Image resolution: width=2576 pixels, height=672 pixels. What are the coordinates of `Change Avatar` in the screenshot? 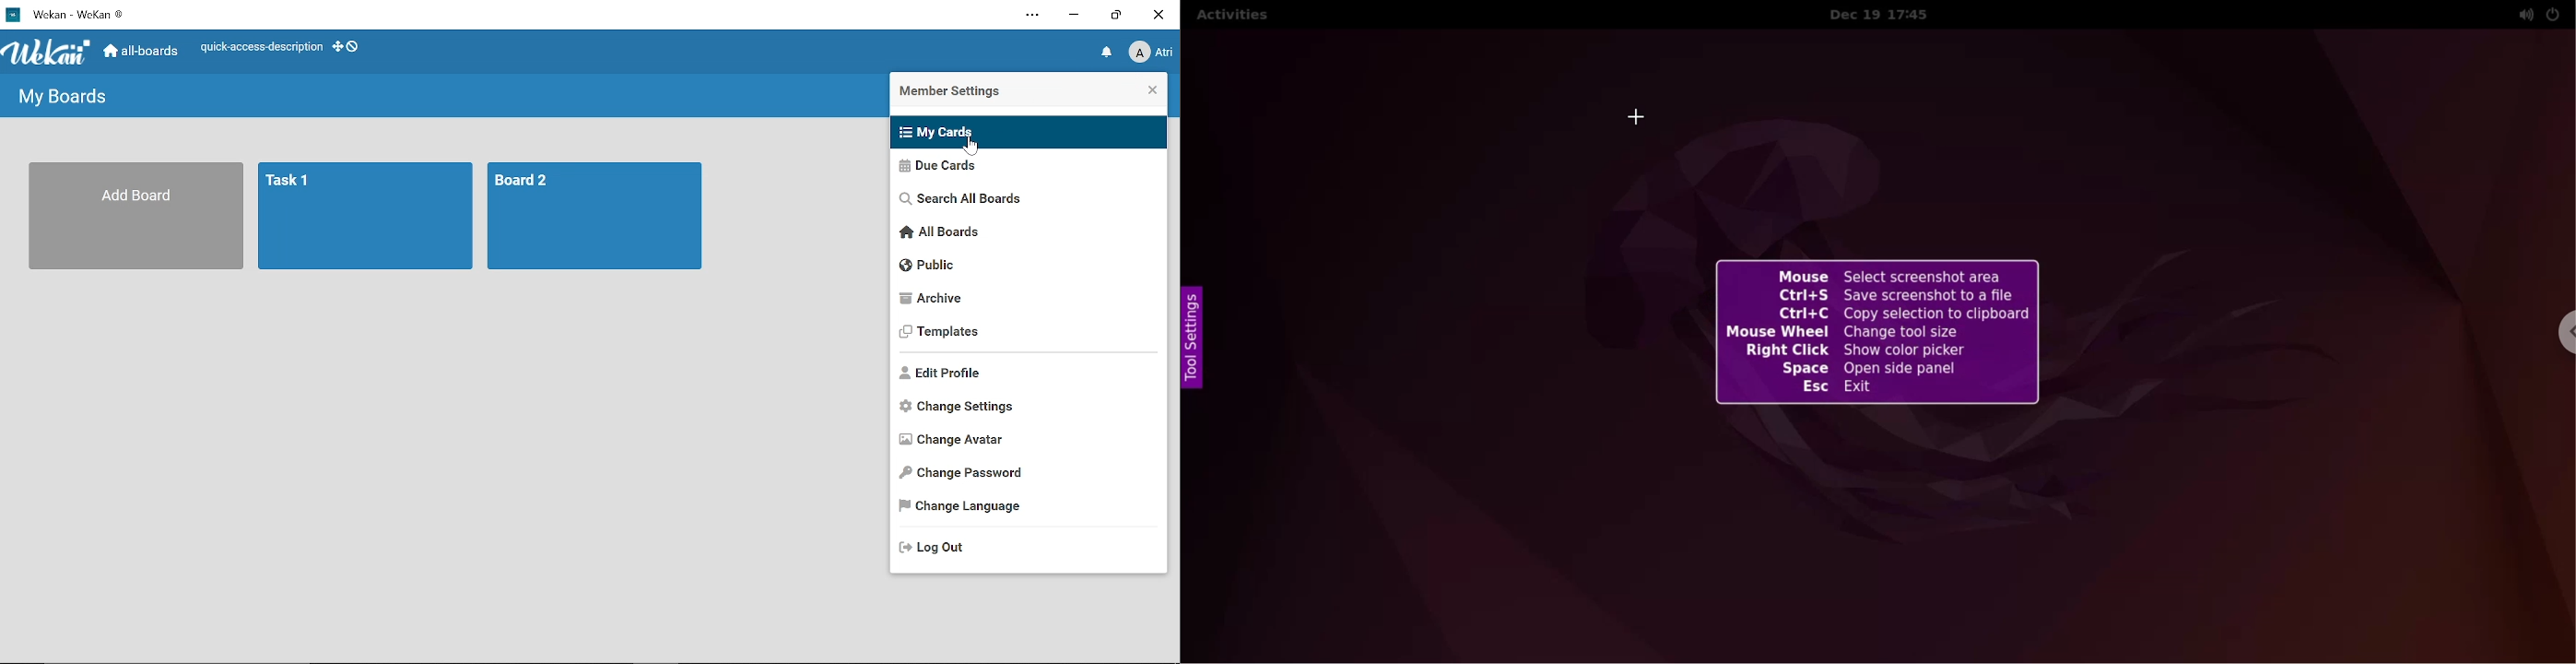 It's located at (1027, 442).